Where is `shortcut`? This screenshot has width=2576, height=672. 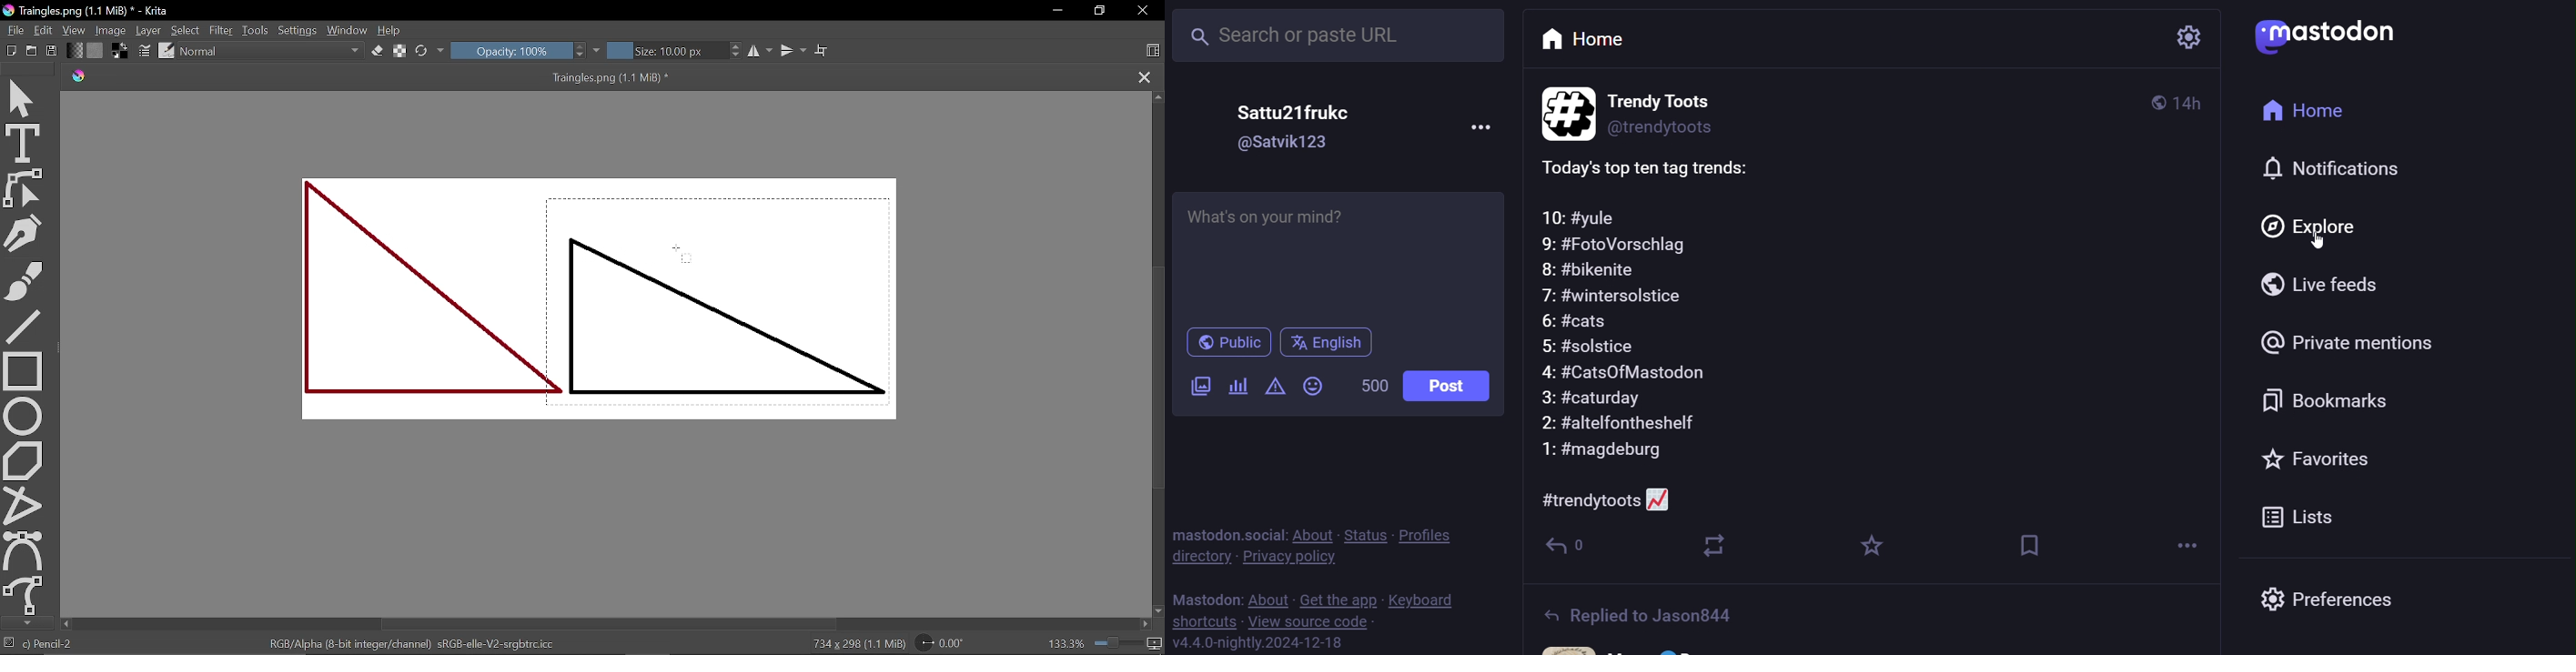 shortcut is located at coordinates (1204, 622).